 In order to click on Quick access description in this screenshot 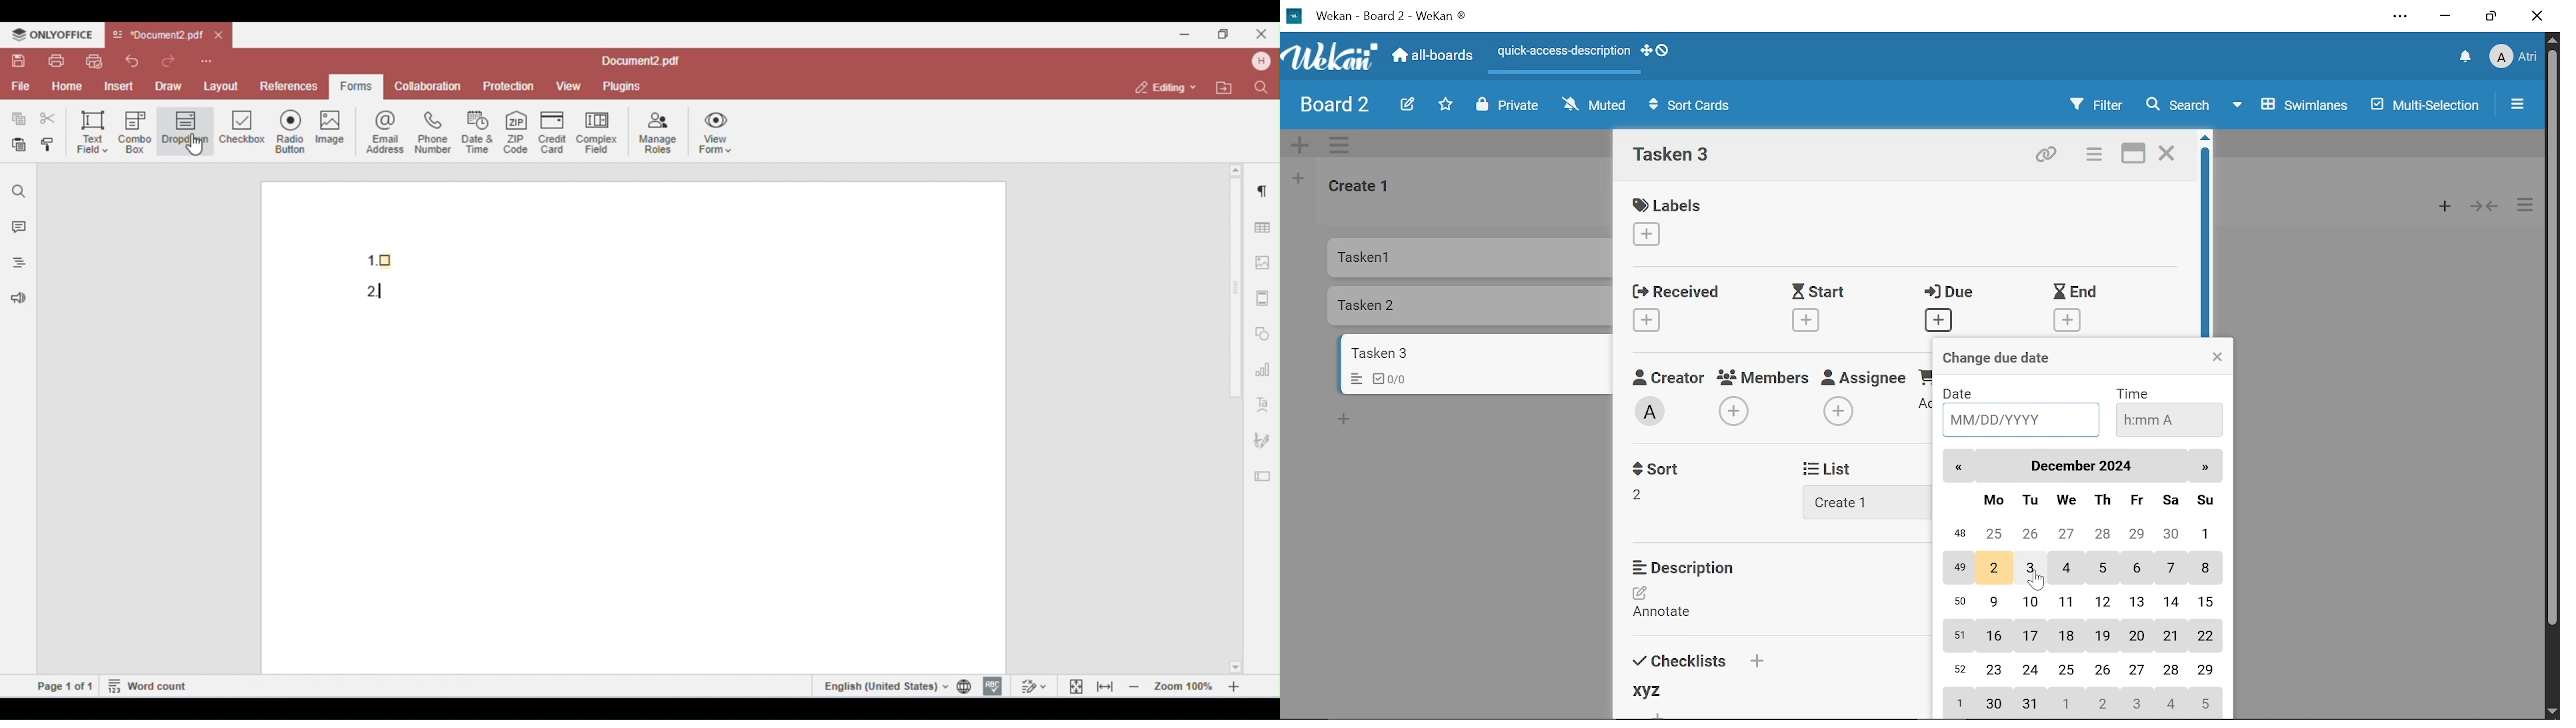, I will do `click(1561, 51)`.